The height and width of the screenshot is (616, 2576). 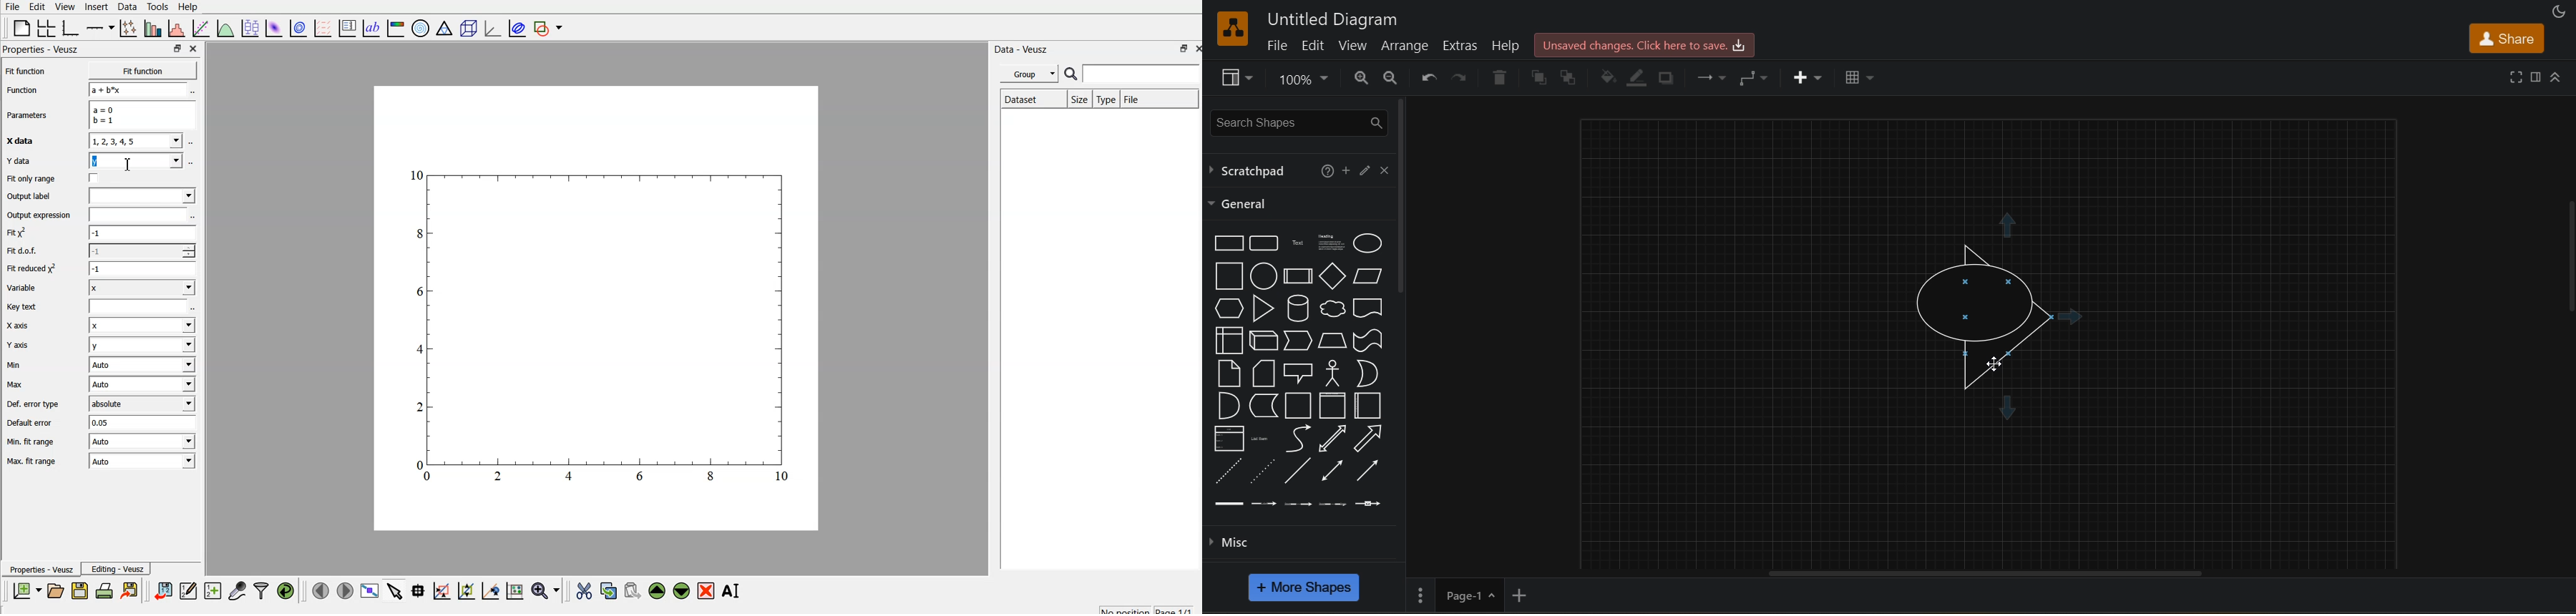 I want to click on circle, so click(x=1263, y=276).